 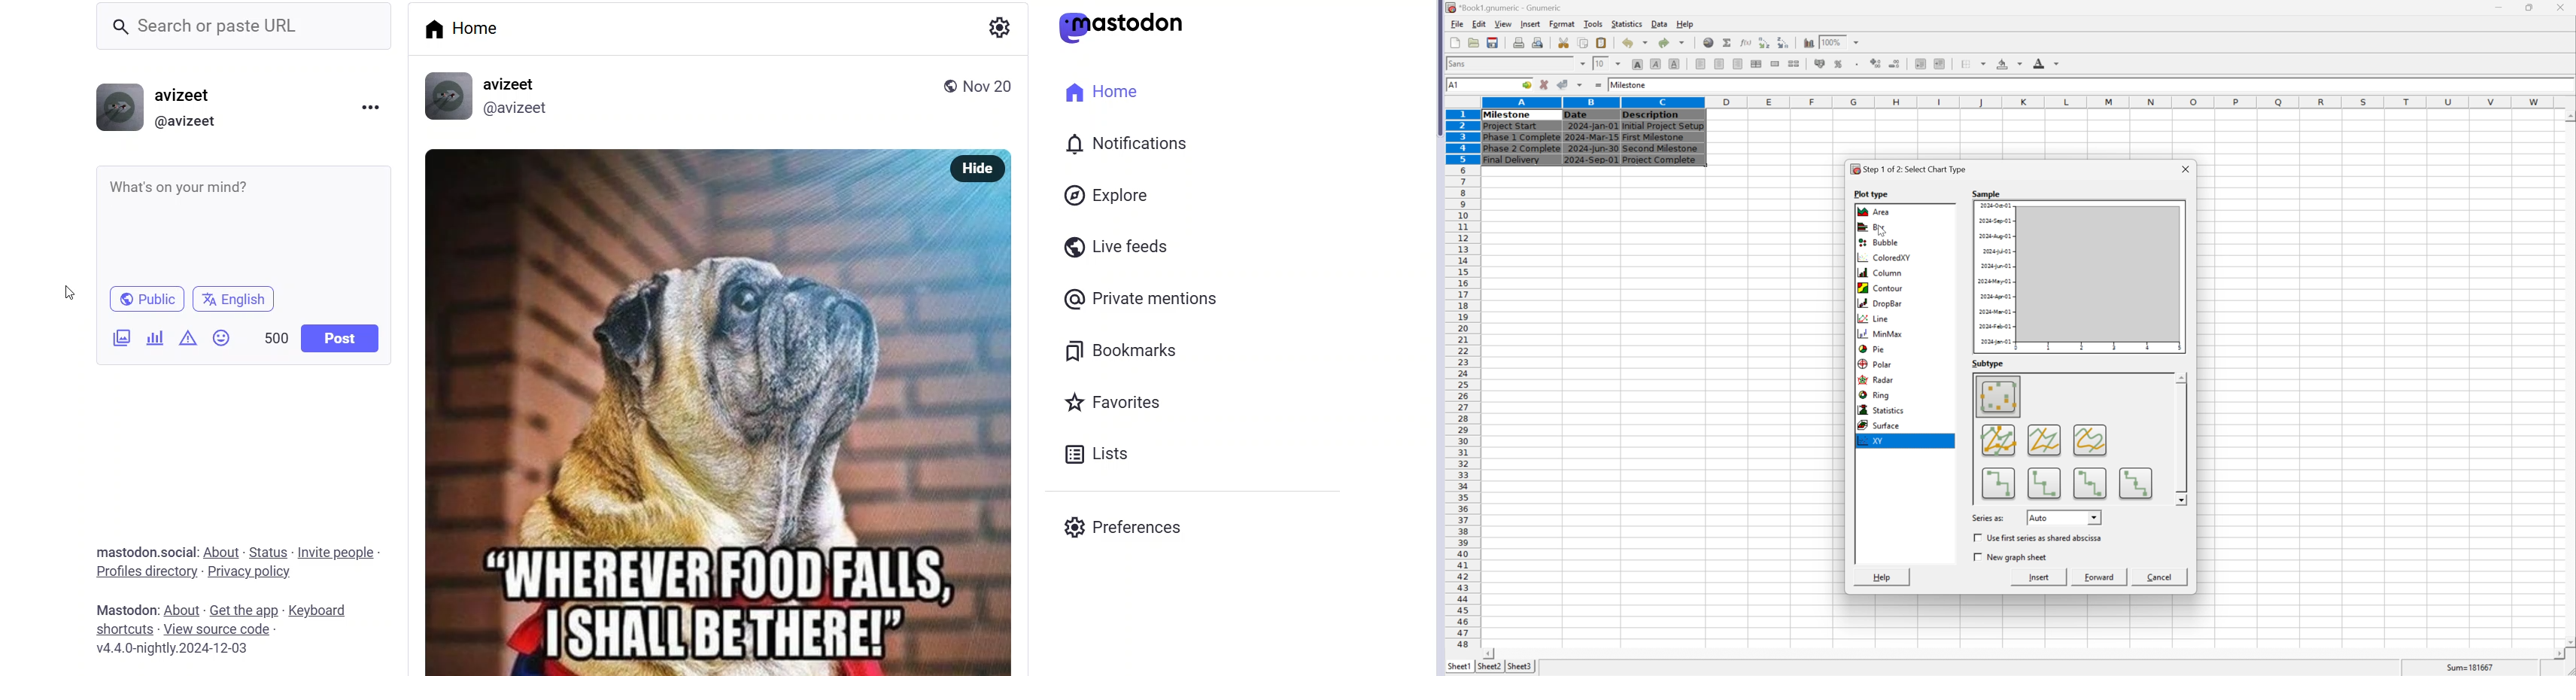 I want to click on explore, so click(x=1105, y=196).